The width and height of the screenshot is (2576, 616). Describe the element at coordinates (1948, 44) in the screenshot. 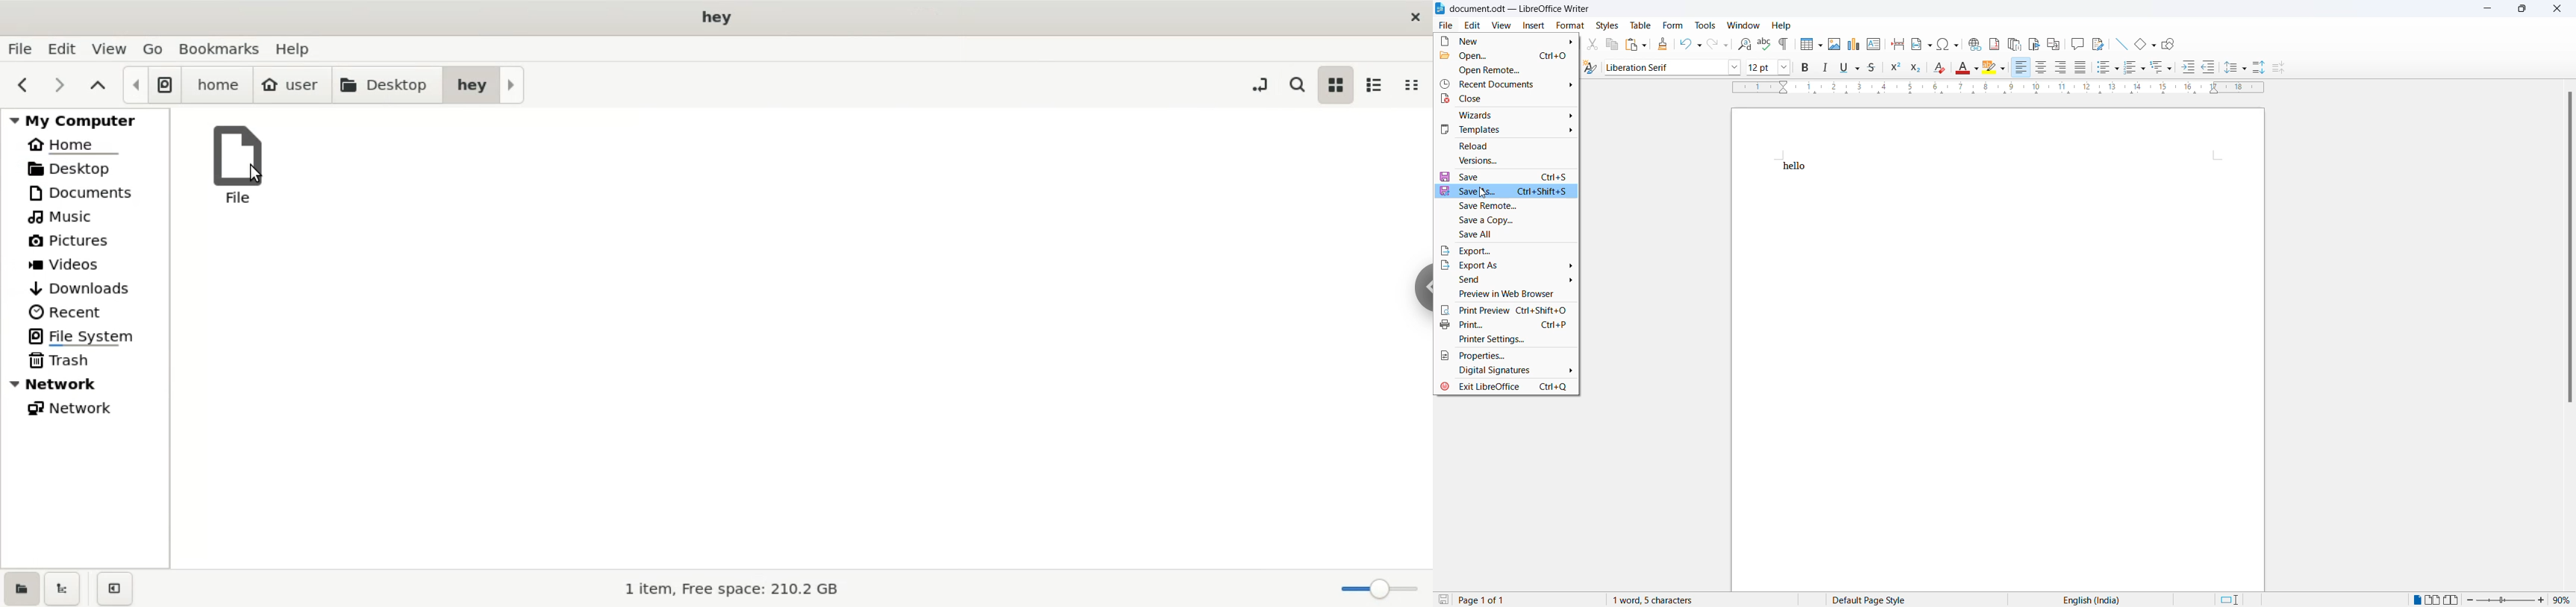

I see `Insert a special character` at that location.